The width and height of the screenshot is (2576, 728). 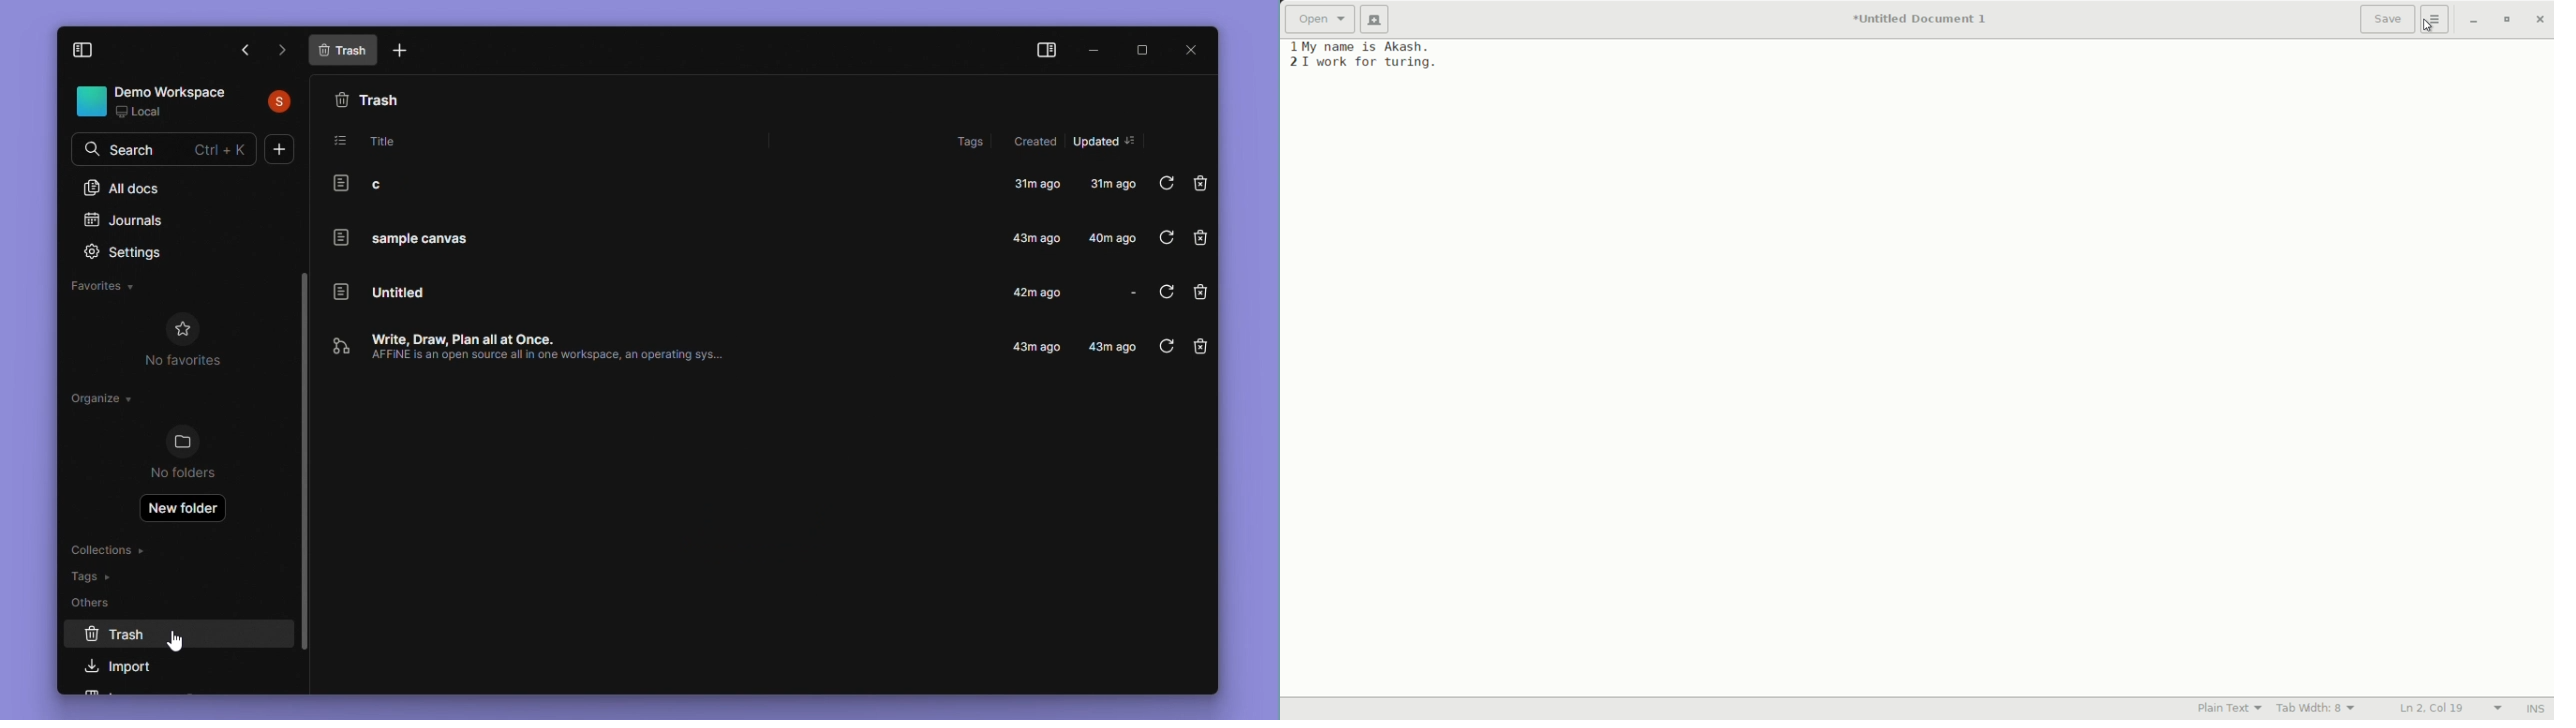 I want to click on Journals, so click(x=127, y=219).